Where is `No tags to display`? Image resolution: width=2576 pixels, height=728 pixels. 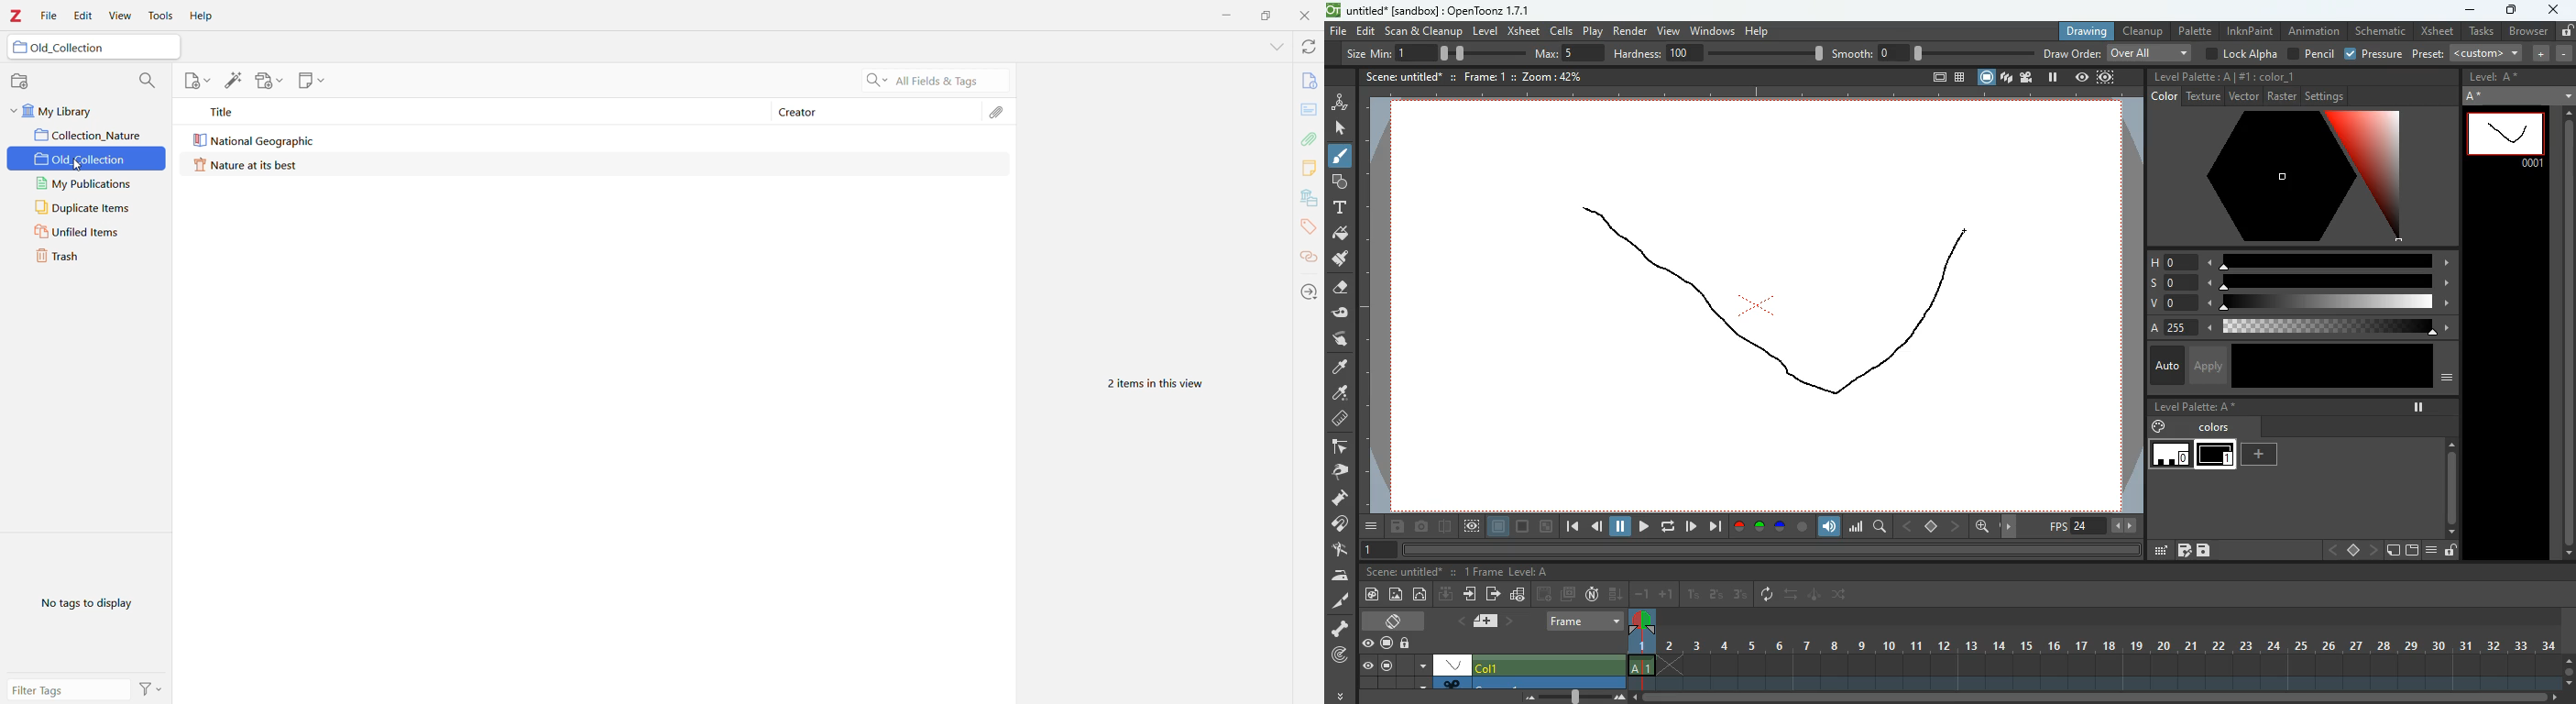
No tags to display is located at coordinates (86, 603).